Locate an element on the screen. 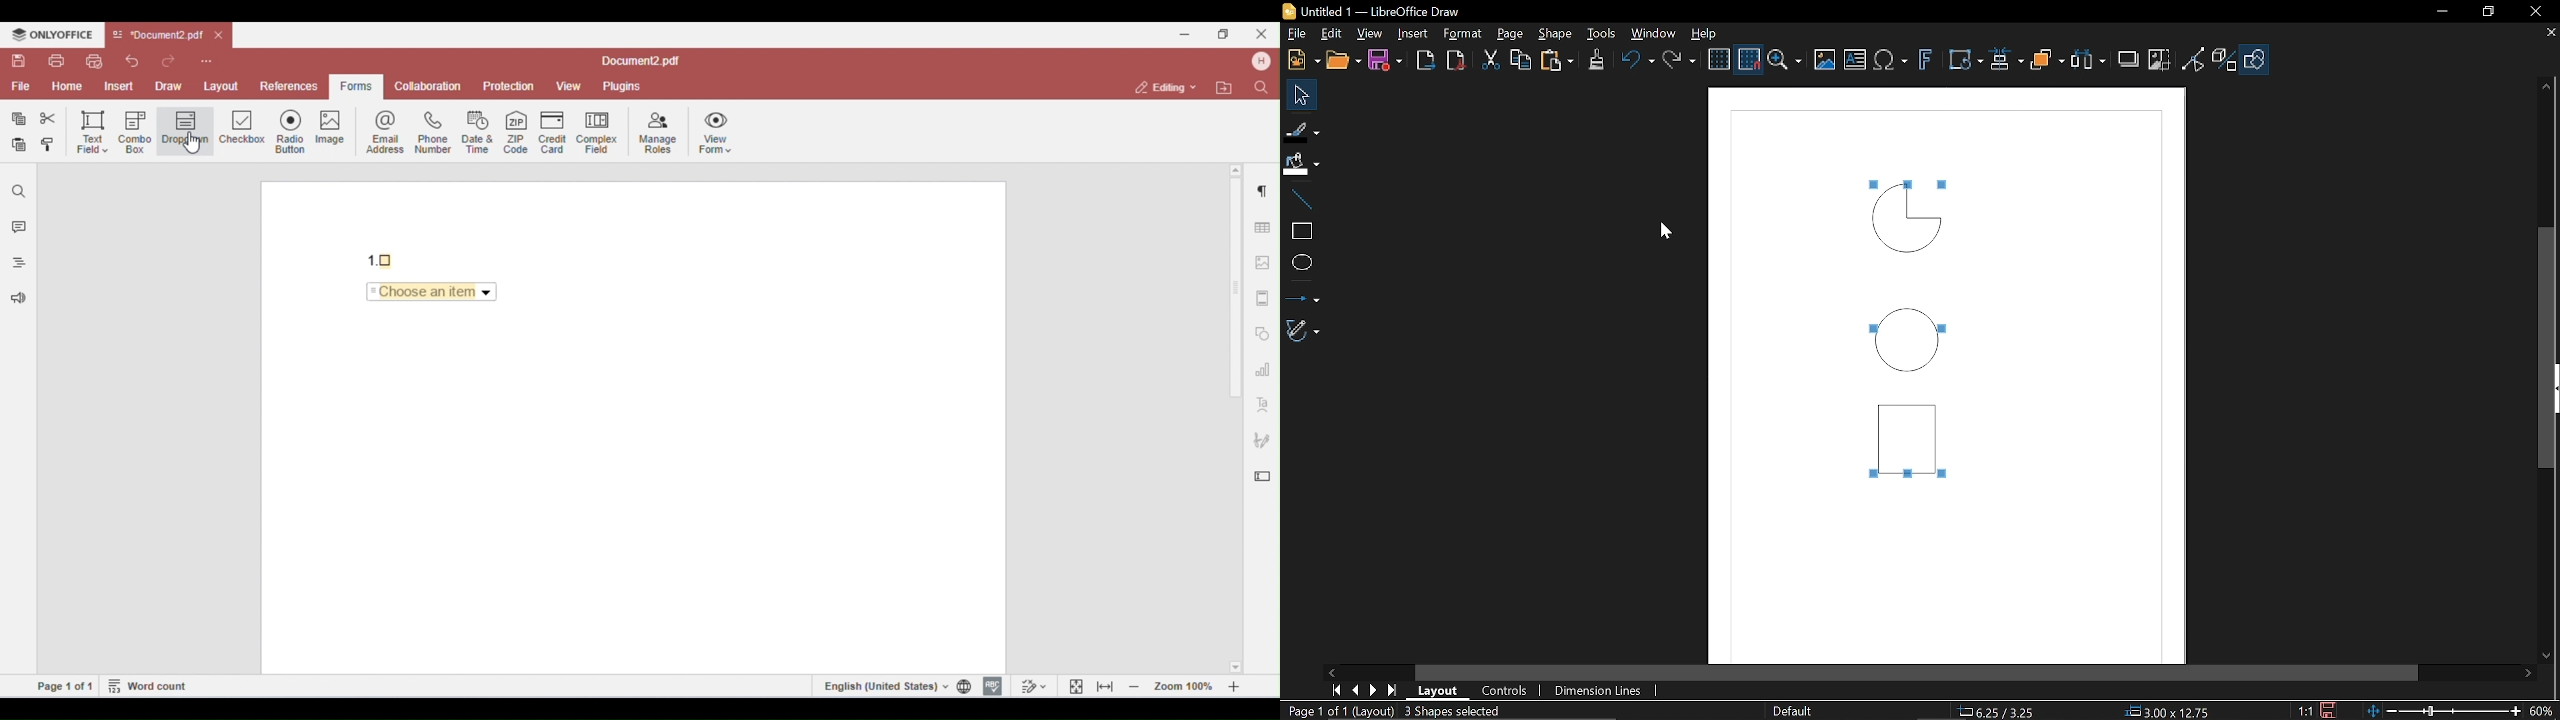 The height and width of the screenshot is (728, 2576). Insert is located at coordinates (1413, 32).